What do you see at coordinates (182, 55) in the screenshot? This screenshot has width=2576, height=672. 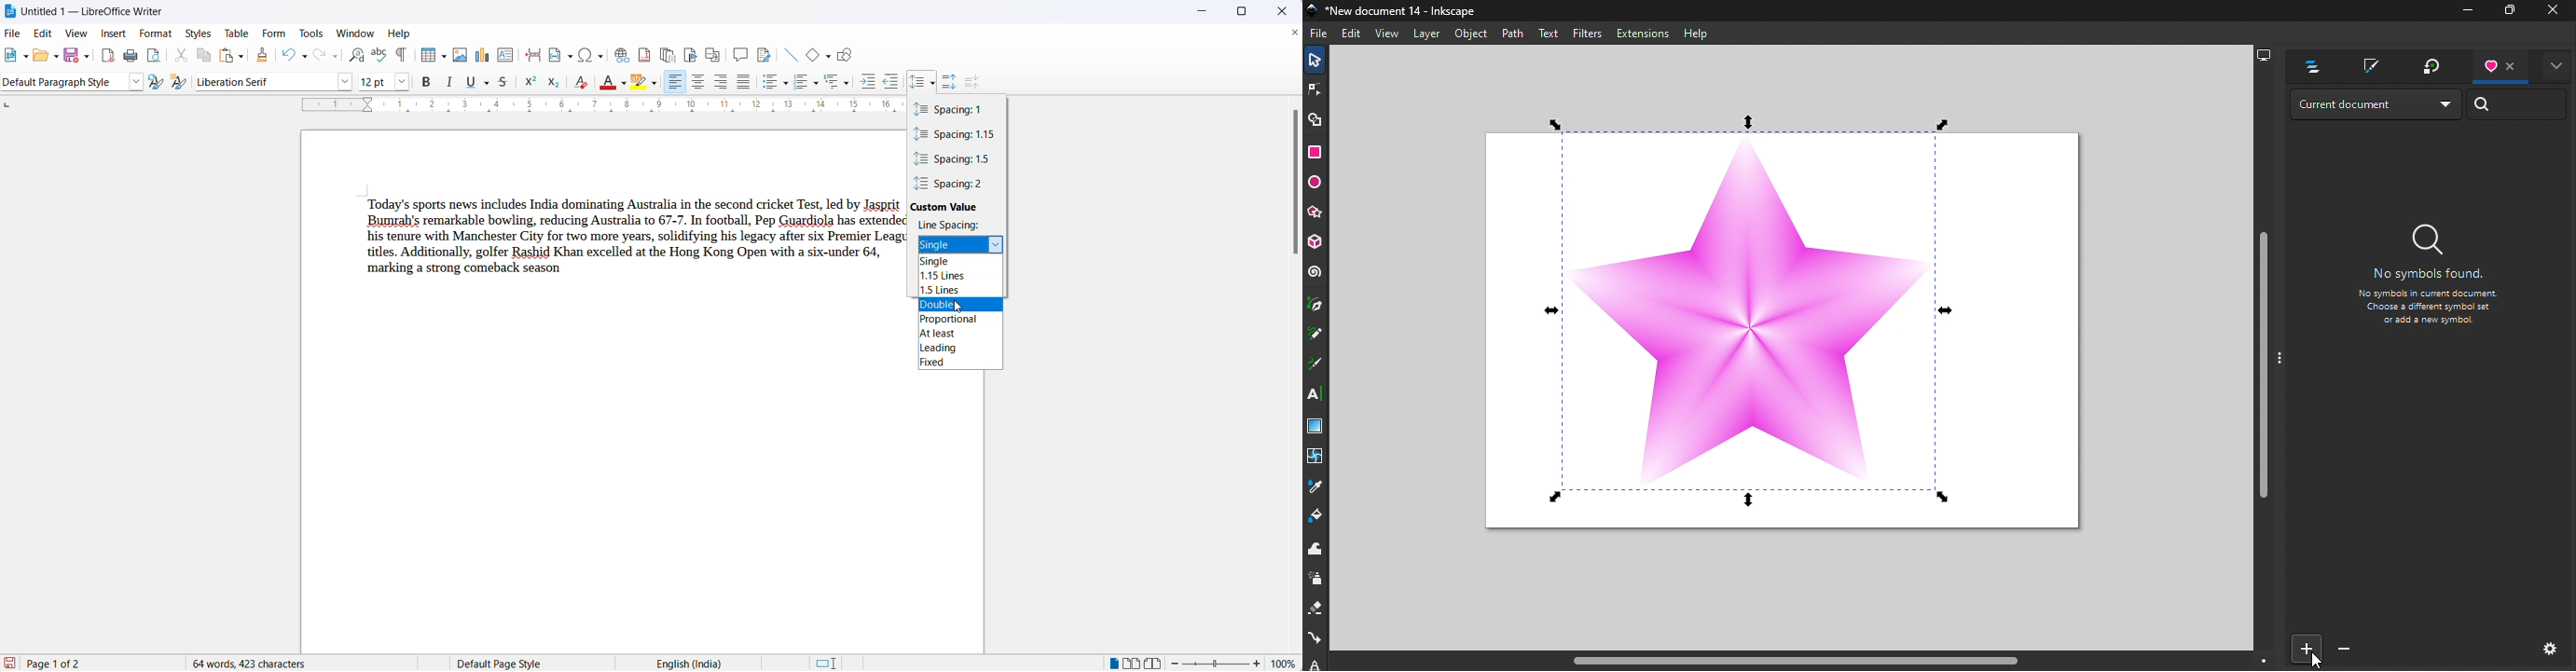 I see `cut` at bounding box center [182, 55].